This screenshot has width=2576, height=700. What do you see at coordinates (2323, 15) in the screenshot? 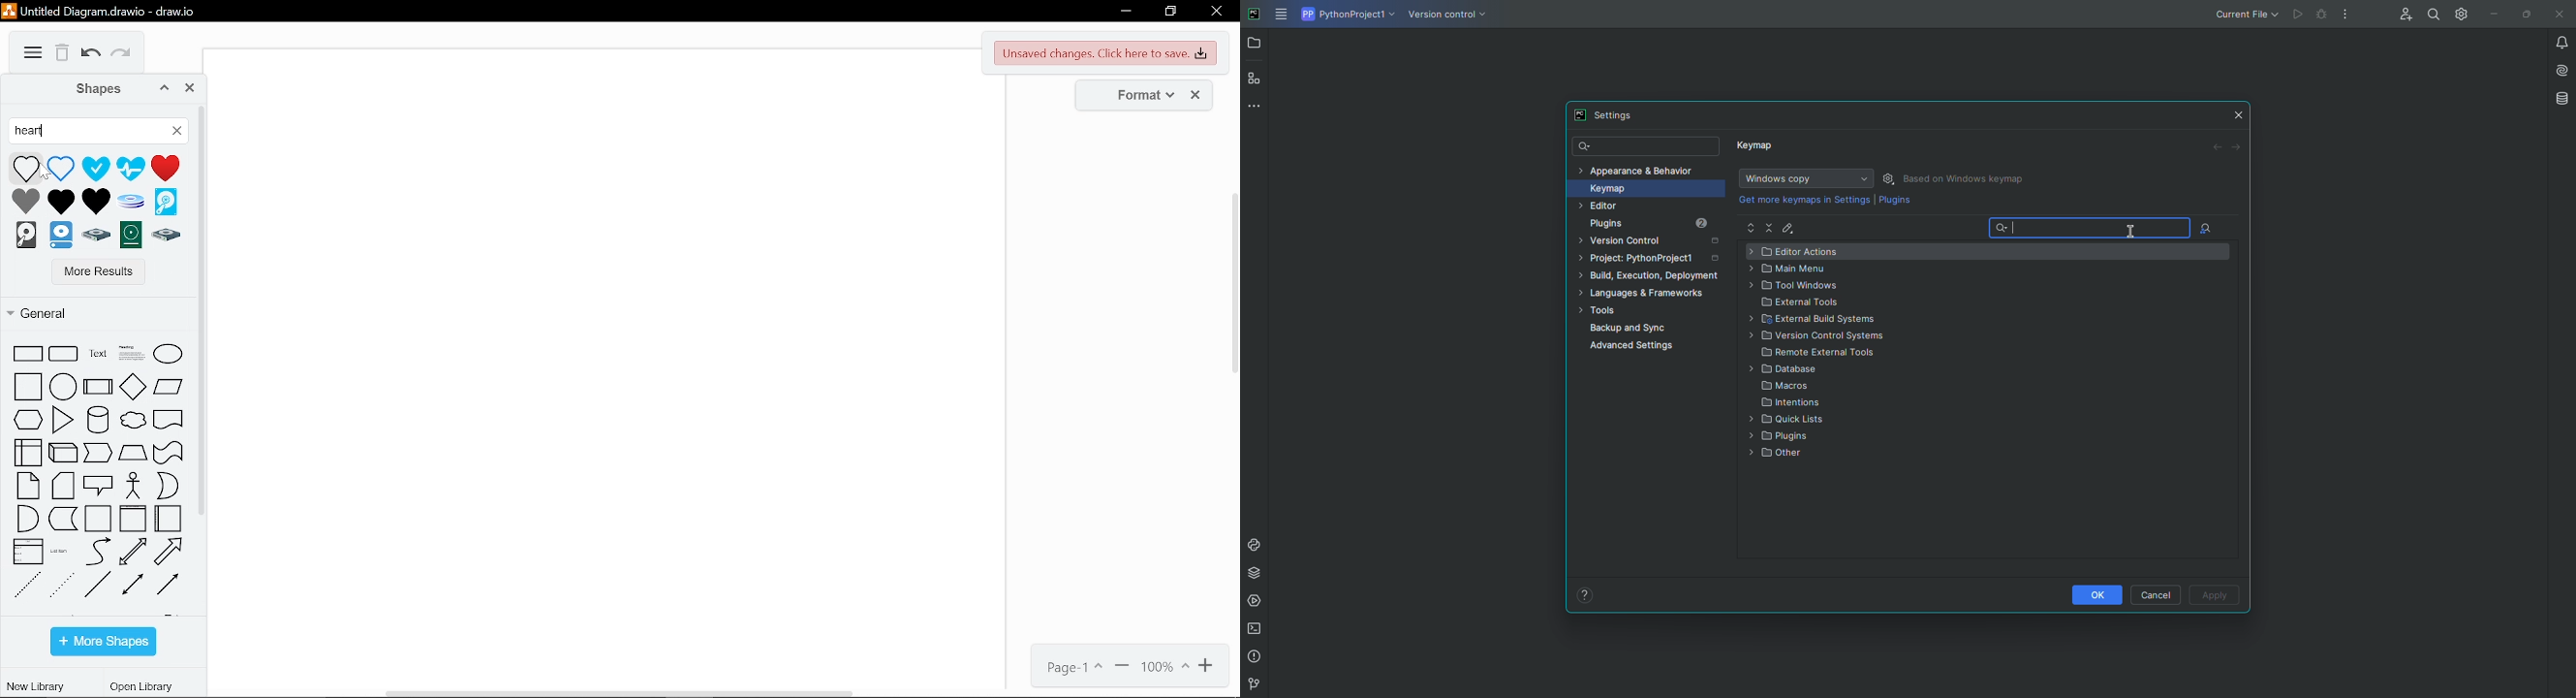
I see `debug` at bounding box center [2323, 15].